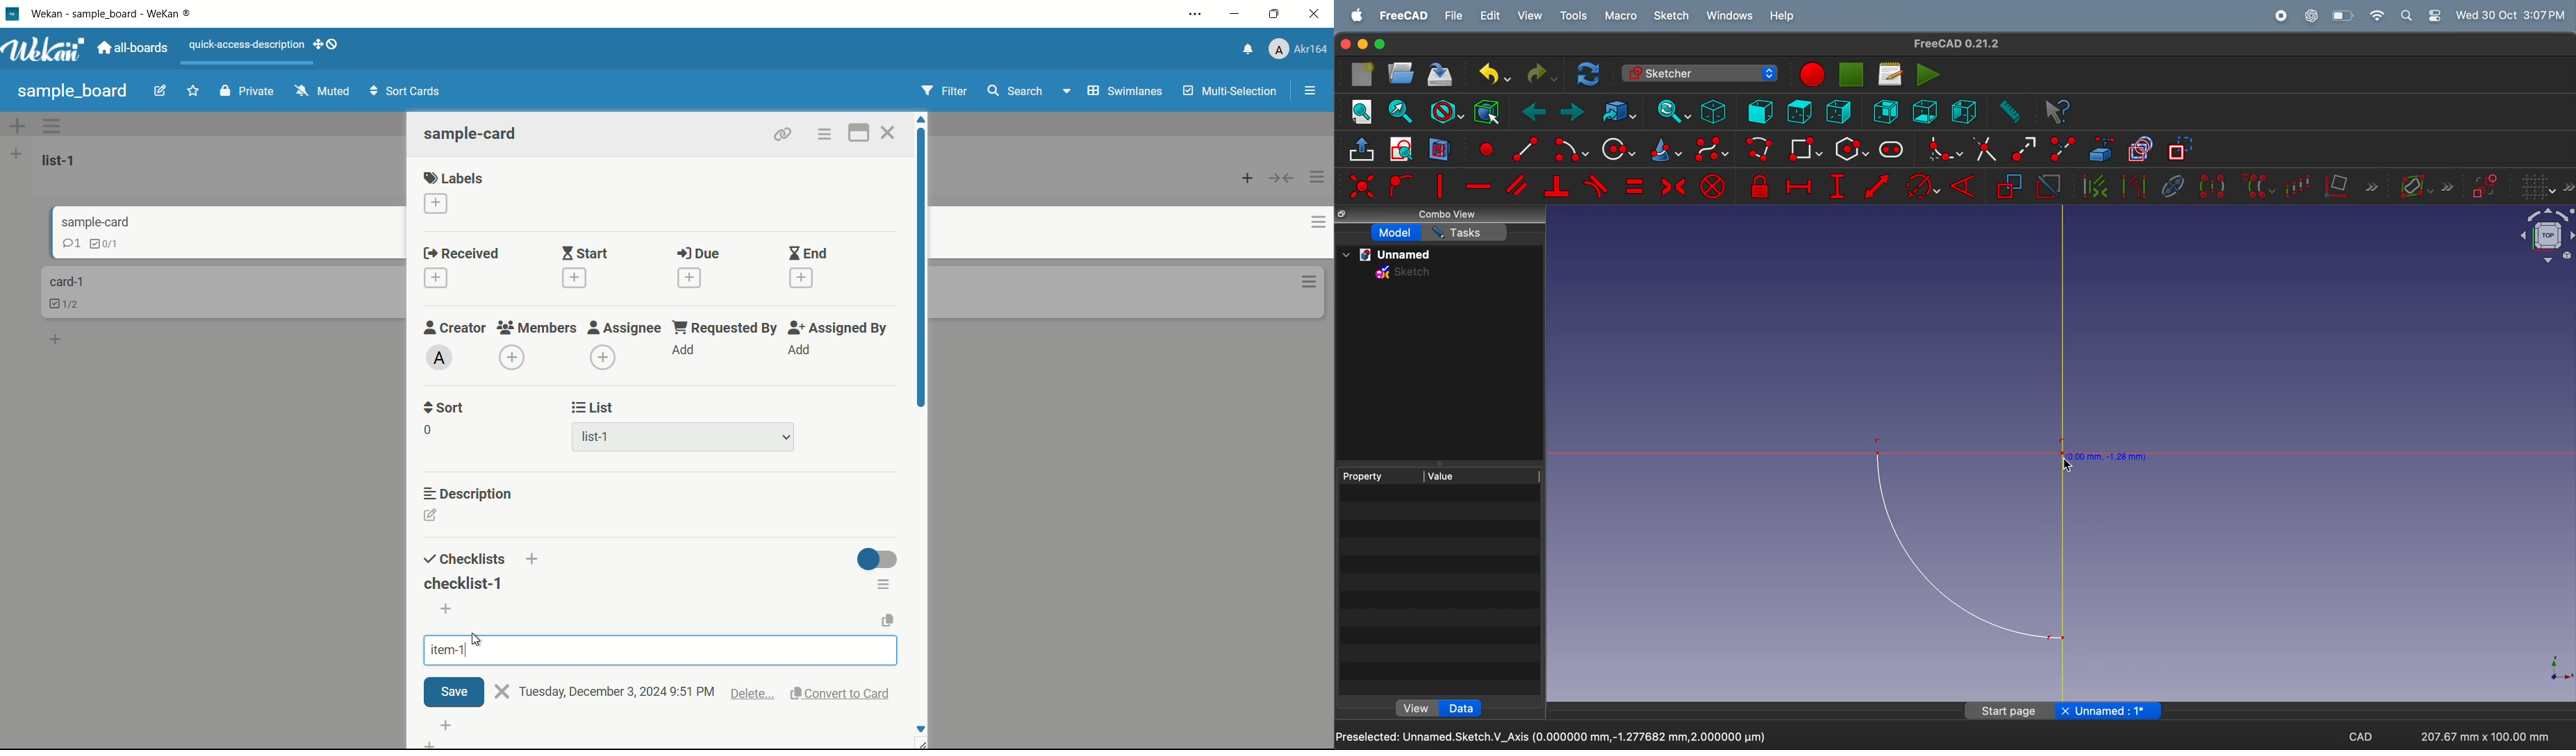 The width and height of the screenshot is (2576, 756). Describe the element at coordinates (1441, 76) in the screenshot. I see `save` at that location.